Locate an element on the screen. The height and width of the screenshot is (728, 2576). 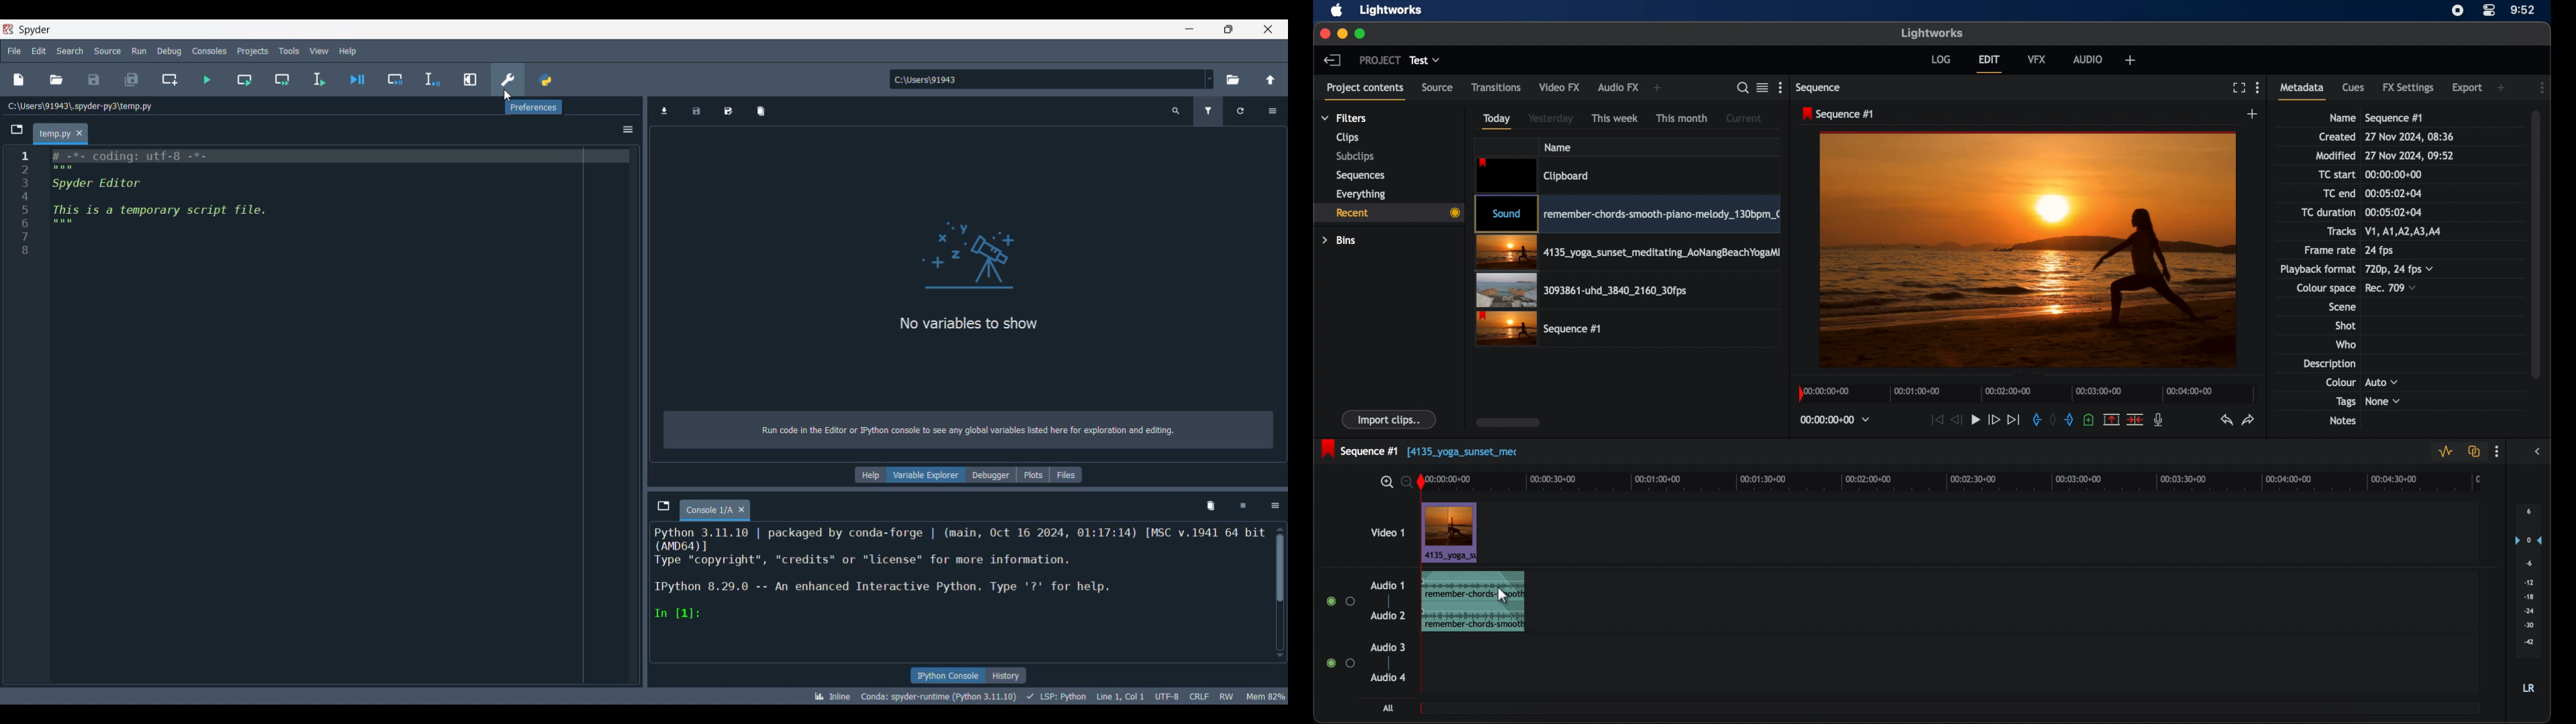
log is located at coordinates (1941, 59).